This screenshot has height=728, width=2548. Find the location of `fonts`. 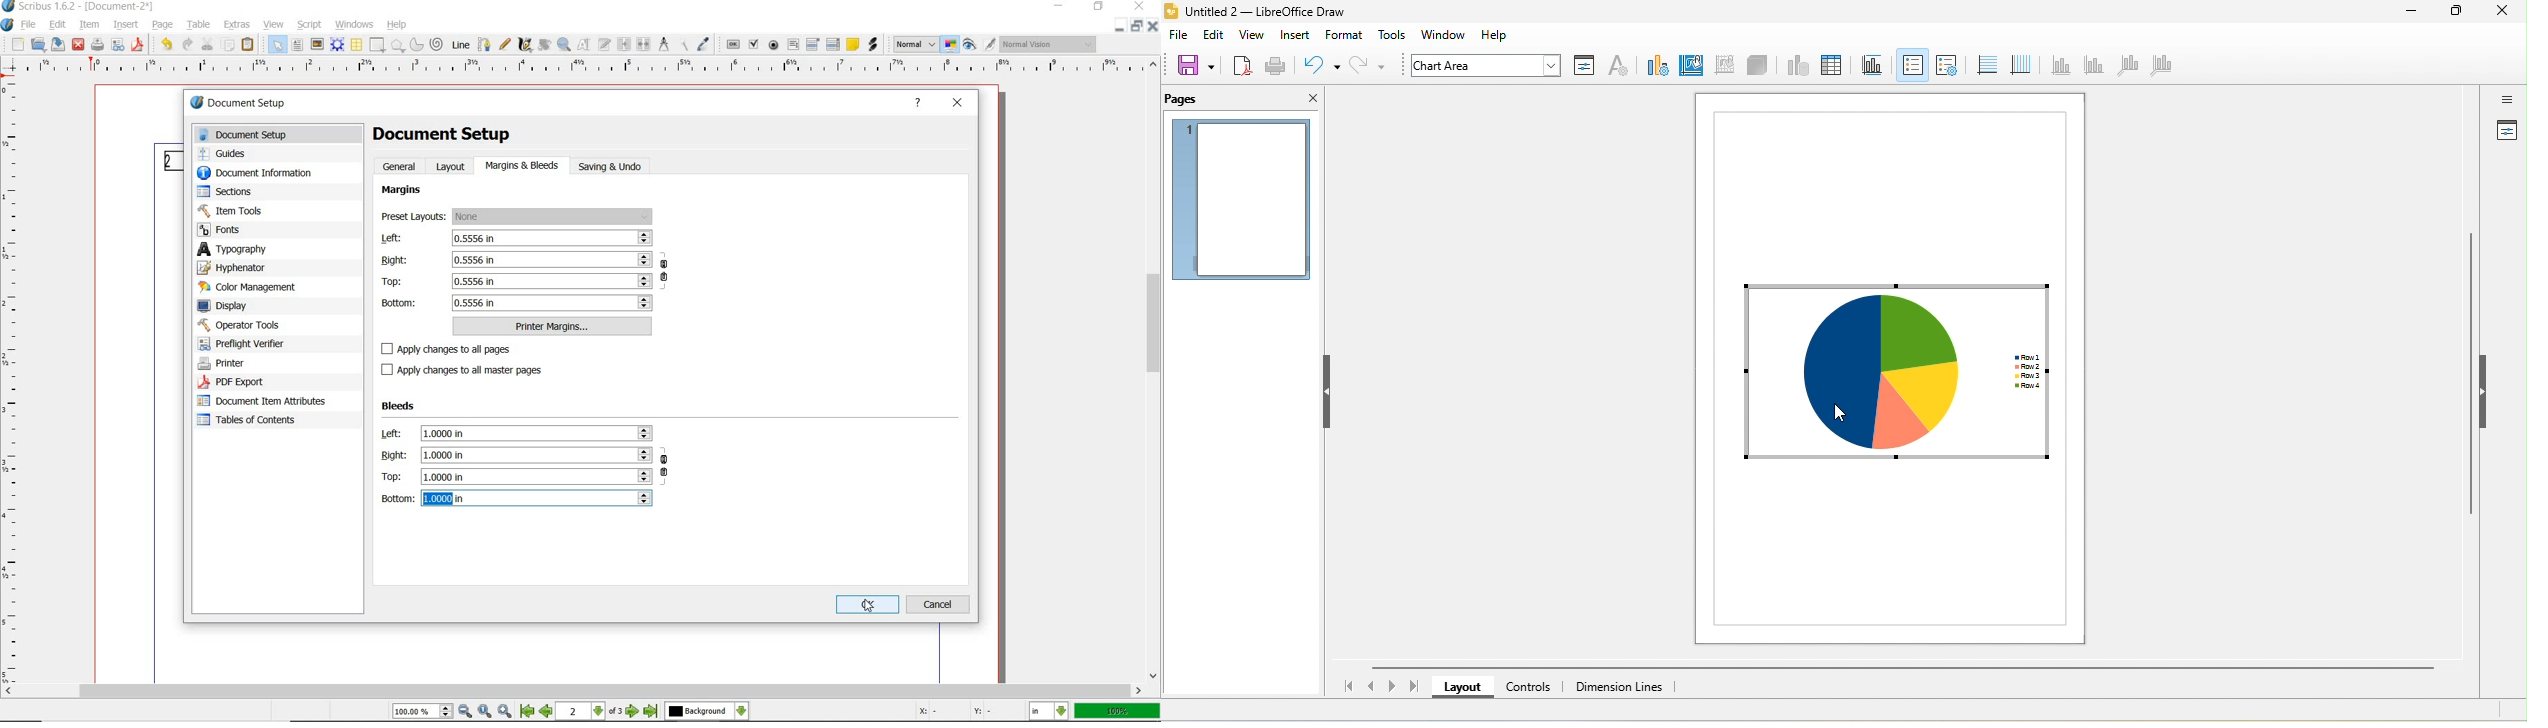

fonts is located at coordinates (228, 230).